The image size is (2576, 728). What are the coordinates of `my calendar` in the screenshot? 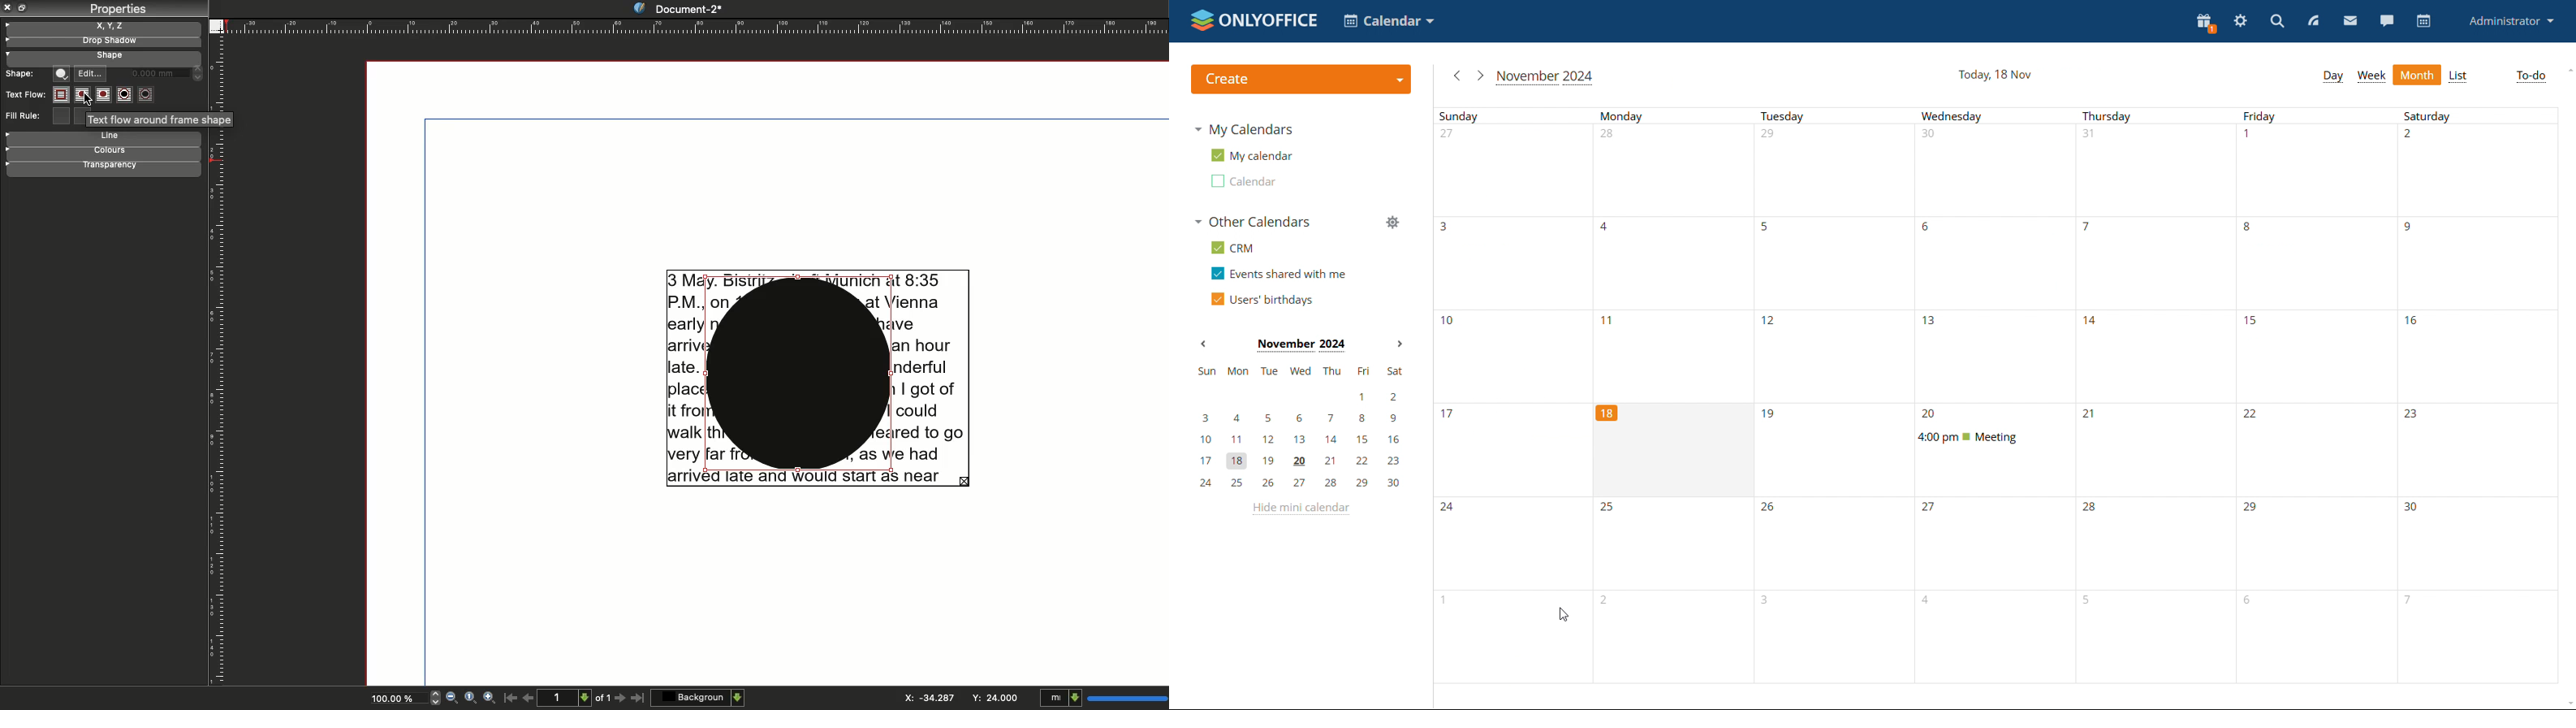 It's located at (1251, 154).